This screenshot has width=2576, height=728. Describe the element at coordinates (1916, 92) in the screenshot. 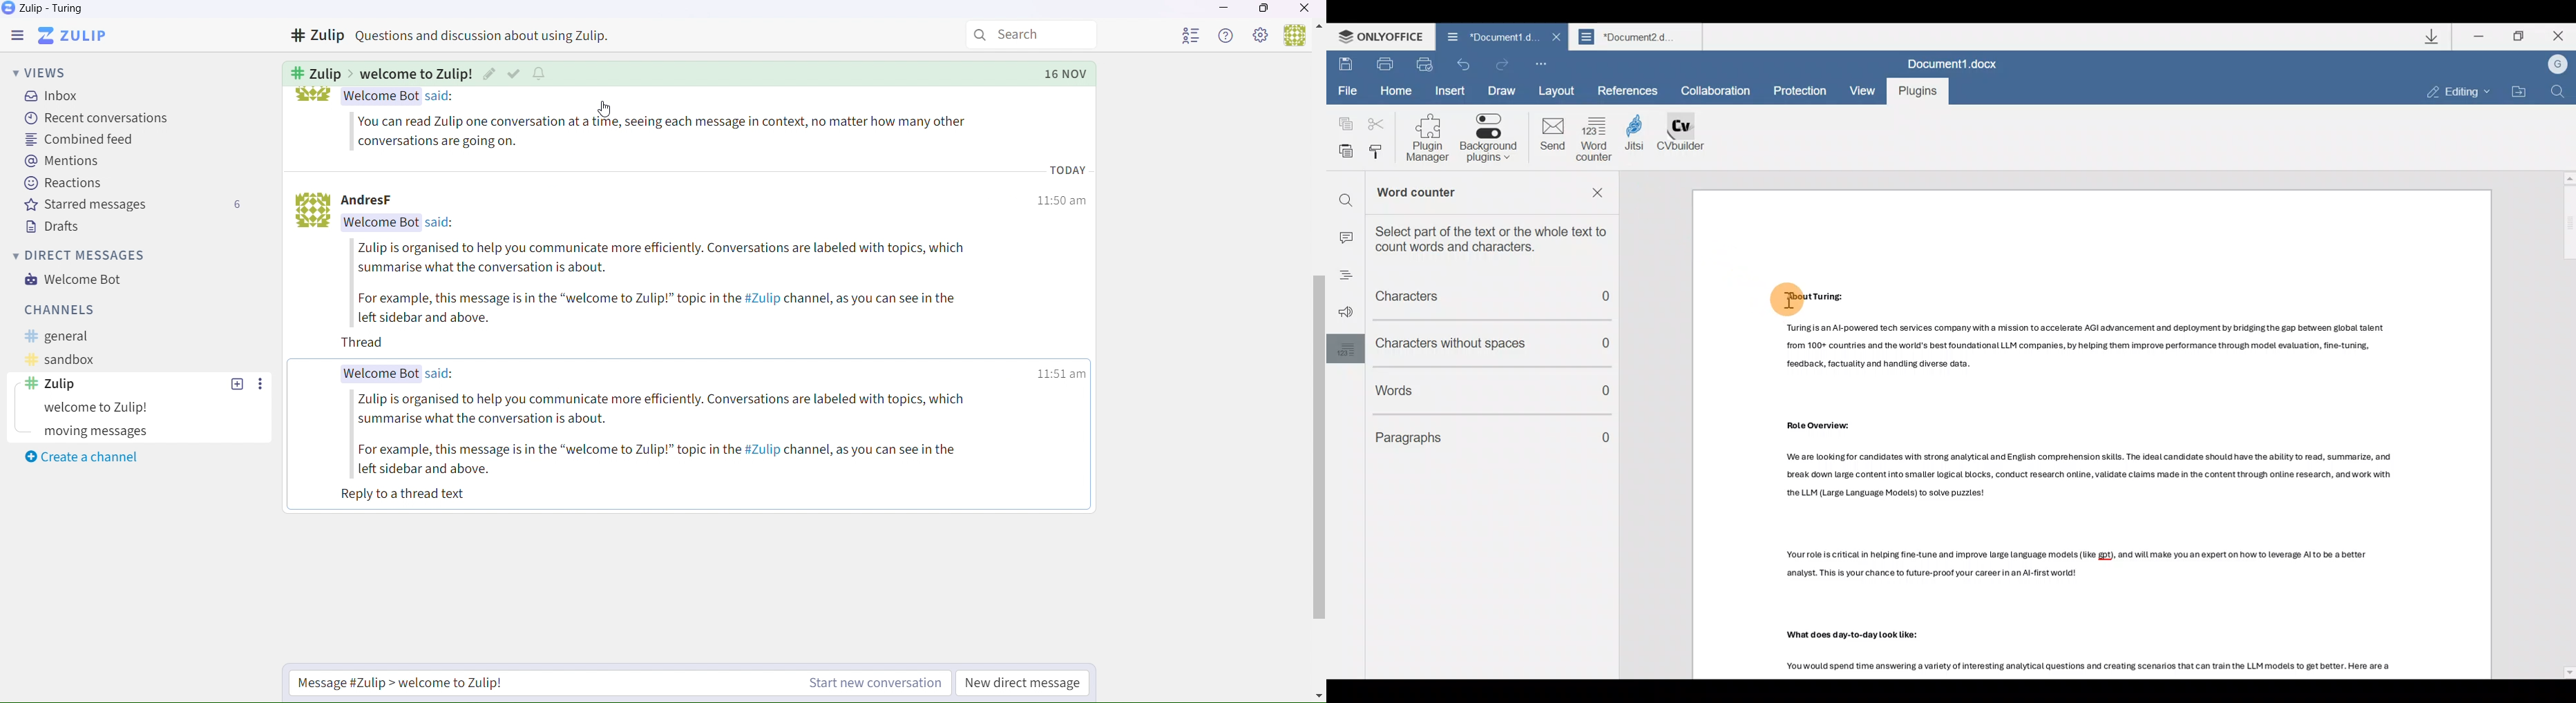

I see `Plugins` at that location.